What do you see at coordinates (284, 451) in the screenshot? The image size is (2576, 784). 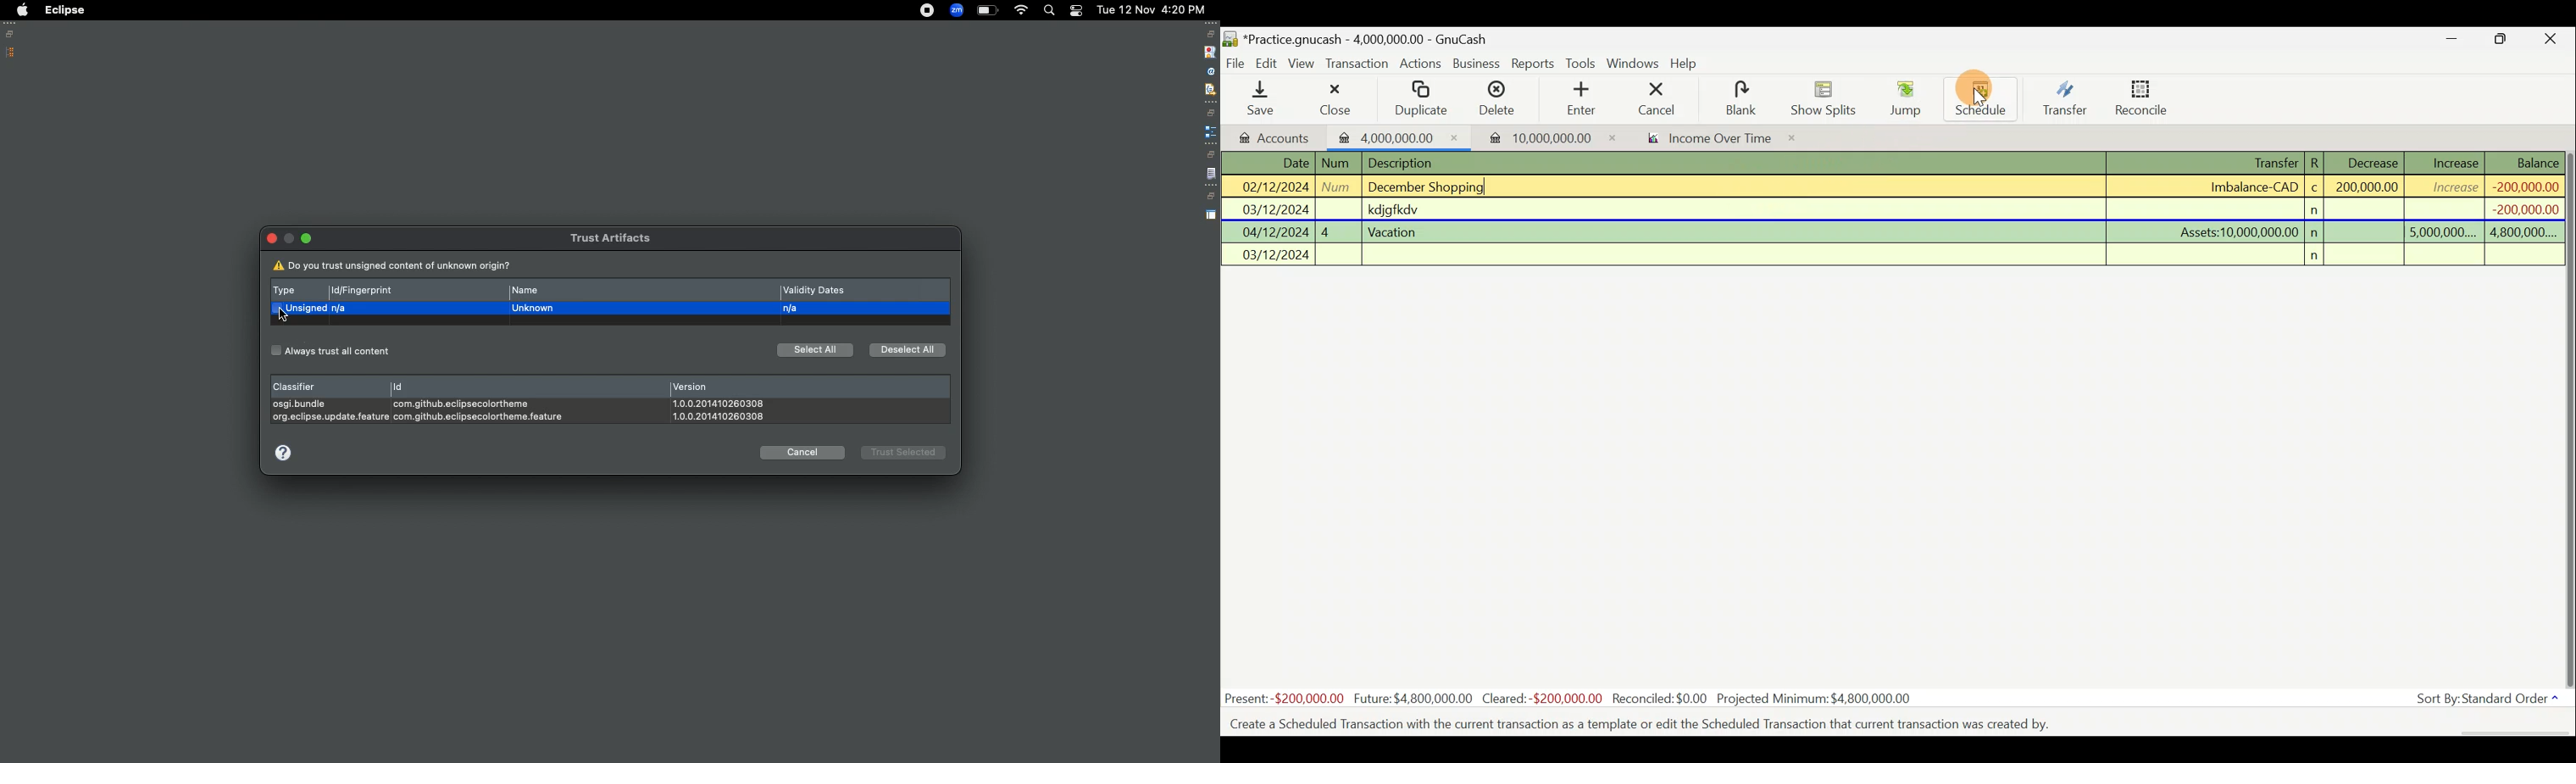 I see `Help` at bounding box center [284, 451].